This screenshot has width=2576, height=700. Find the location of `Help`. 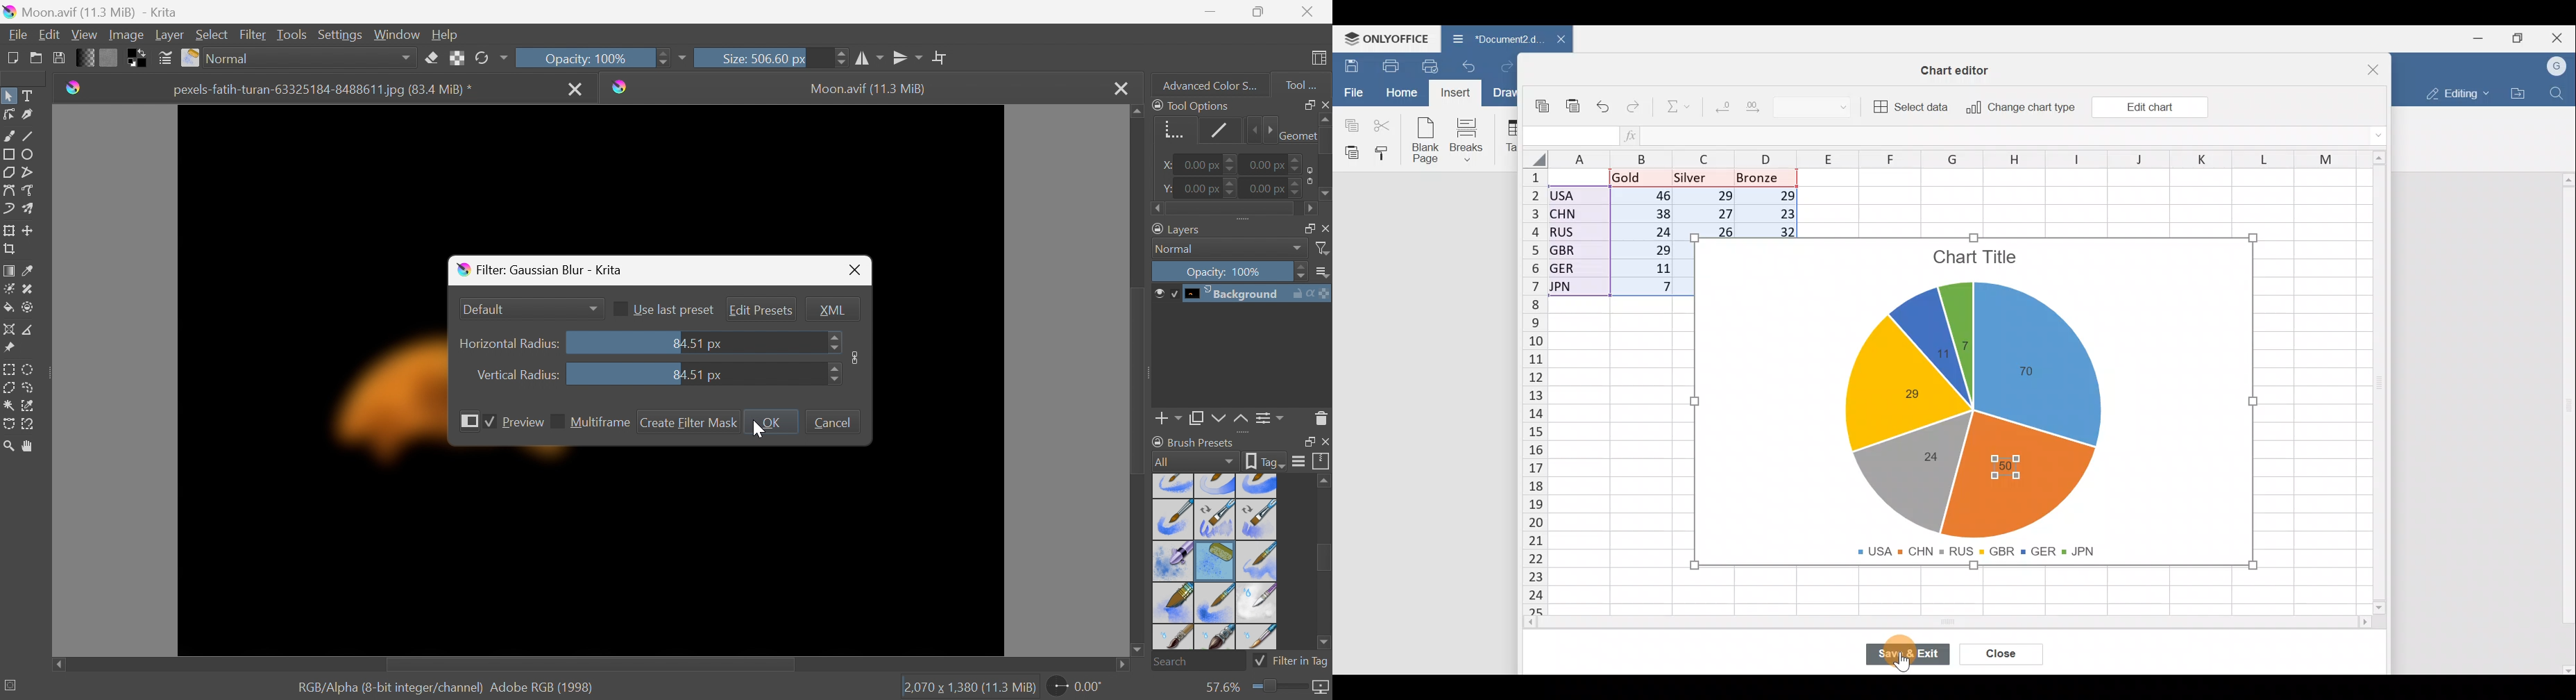

Help is located at coordinates (444, 35).